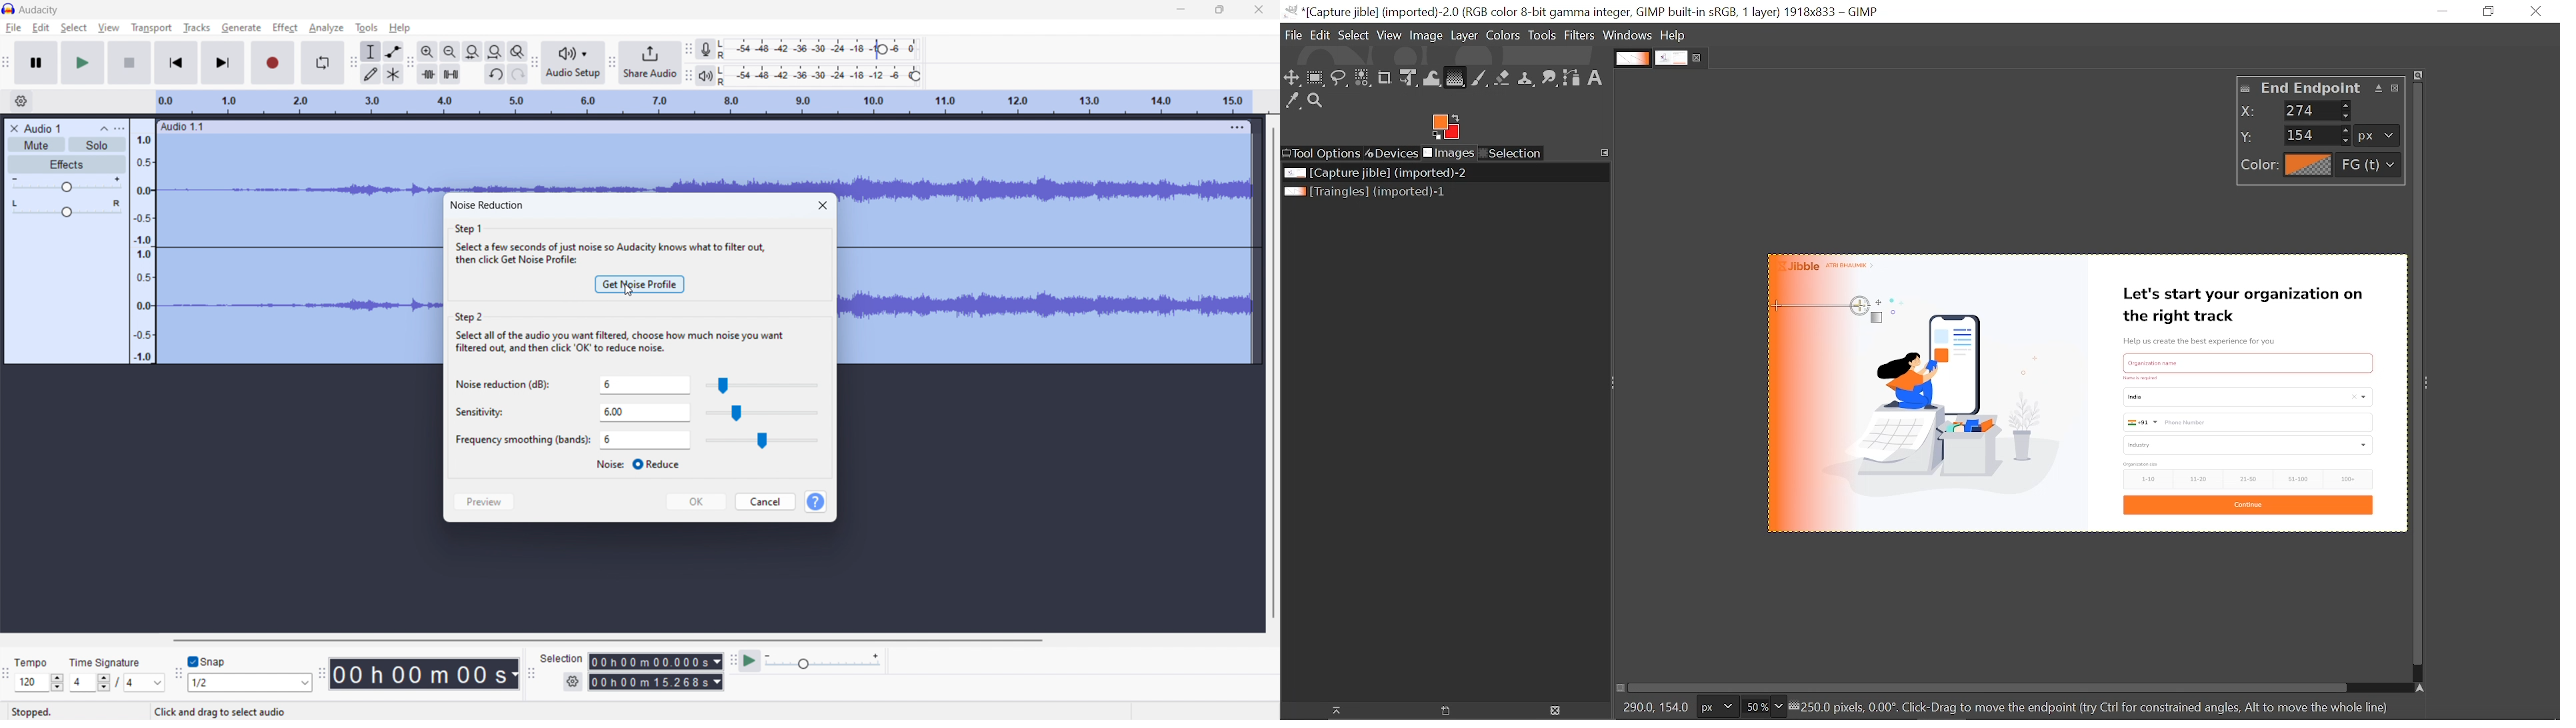  What do you see at coordinates (562, 659) in the screenshot?
I see `Selection` at bounding box center [562, 659].